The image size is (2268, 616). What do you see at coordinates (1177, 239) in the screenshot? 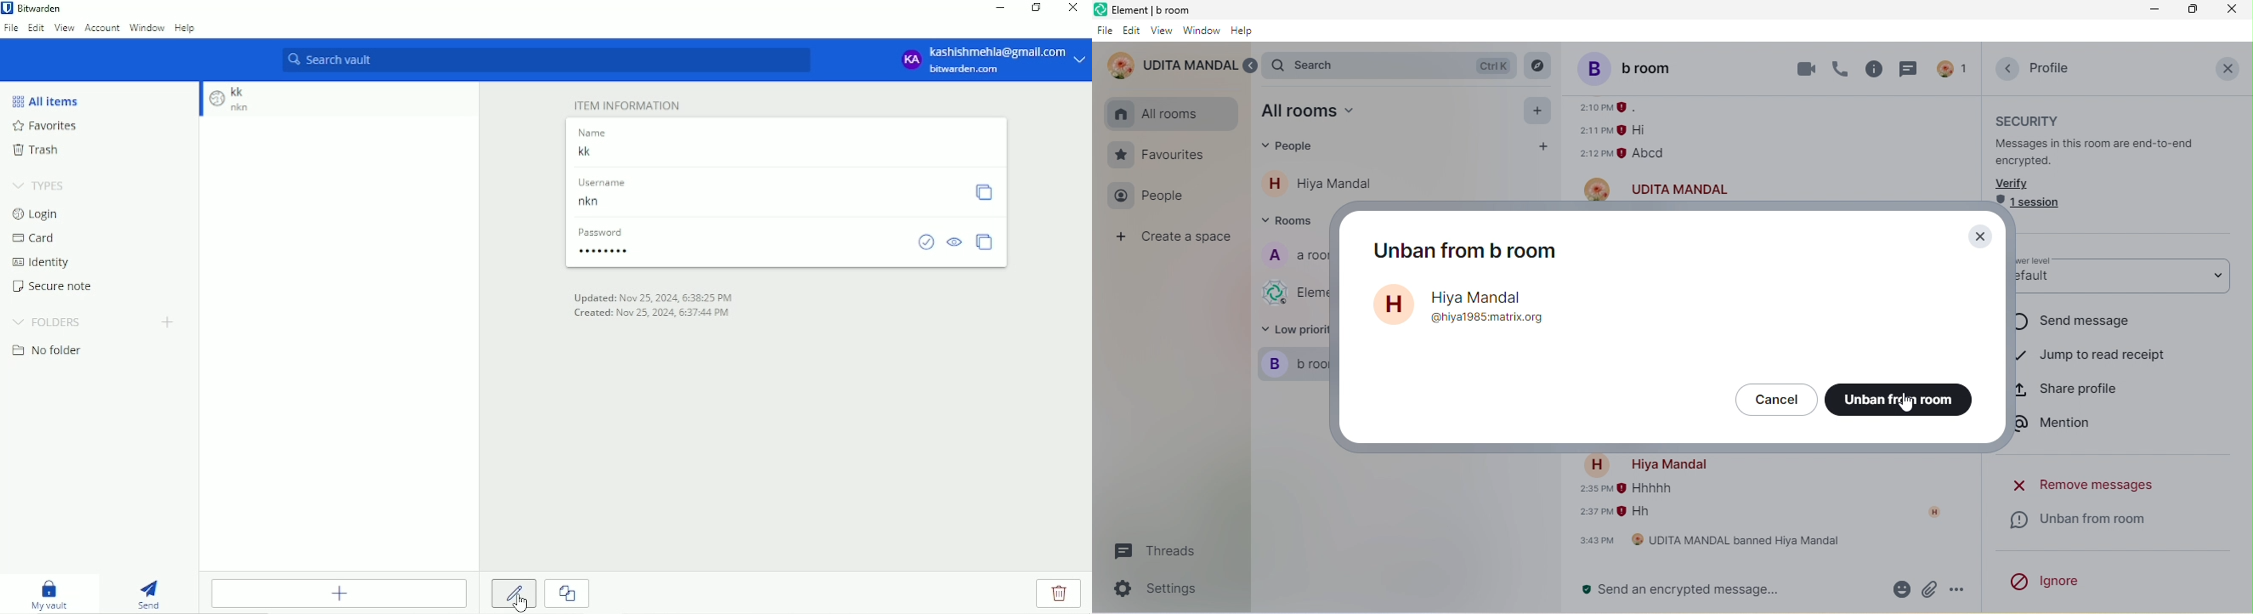
I see `create a space` at bounding box center [1177, 239].